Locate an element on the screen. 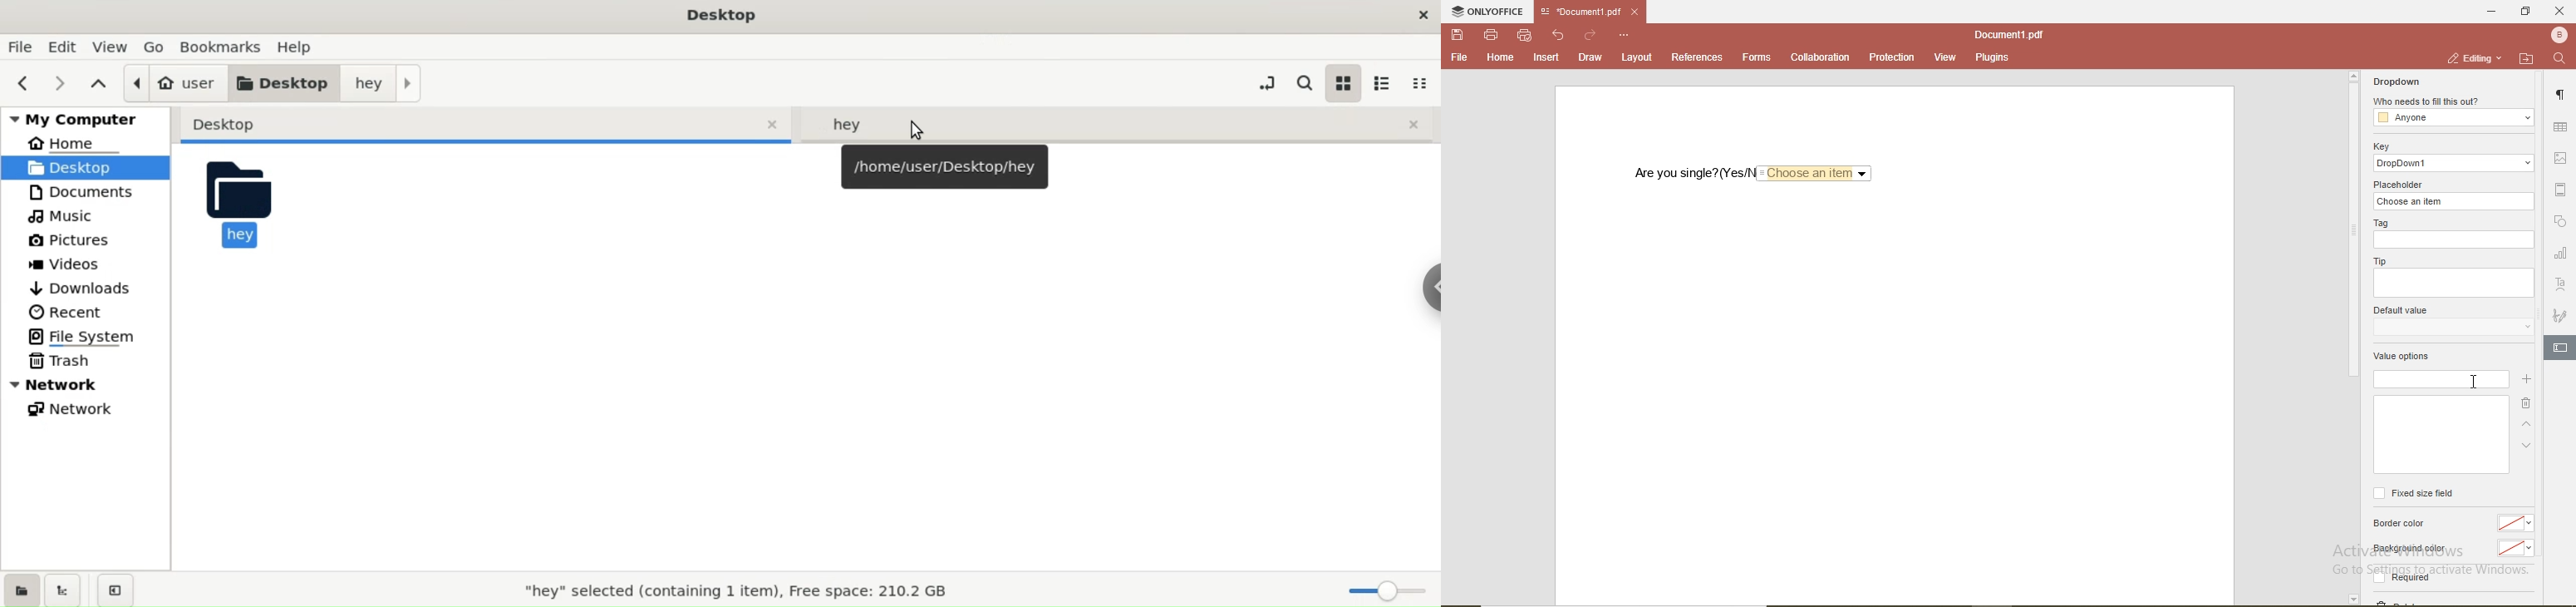  hey is located at coordinates (384, 82).